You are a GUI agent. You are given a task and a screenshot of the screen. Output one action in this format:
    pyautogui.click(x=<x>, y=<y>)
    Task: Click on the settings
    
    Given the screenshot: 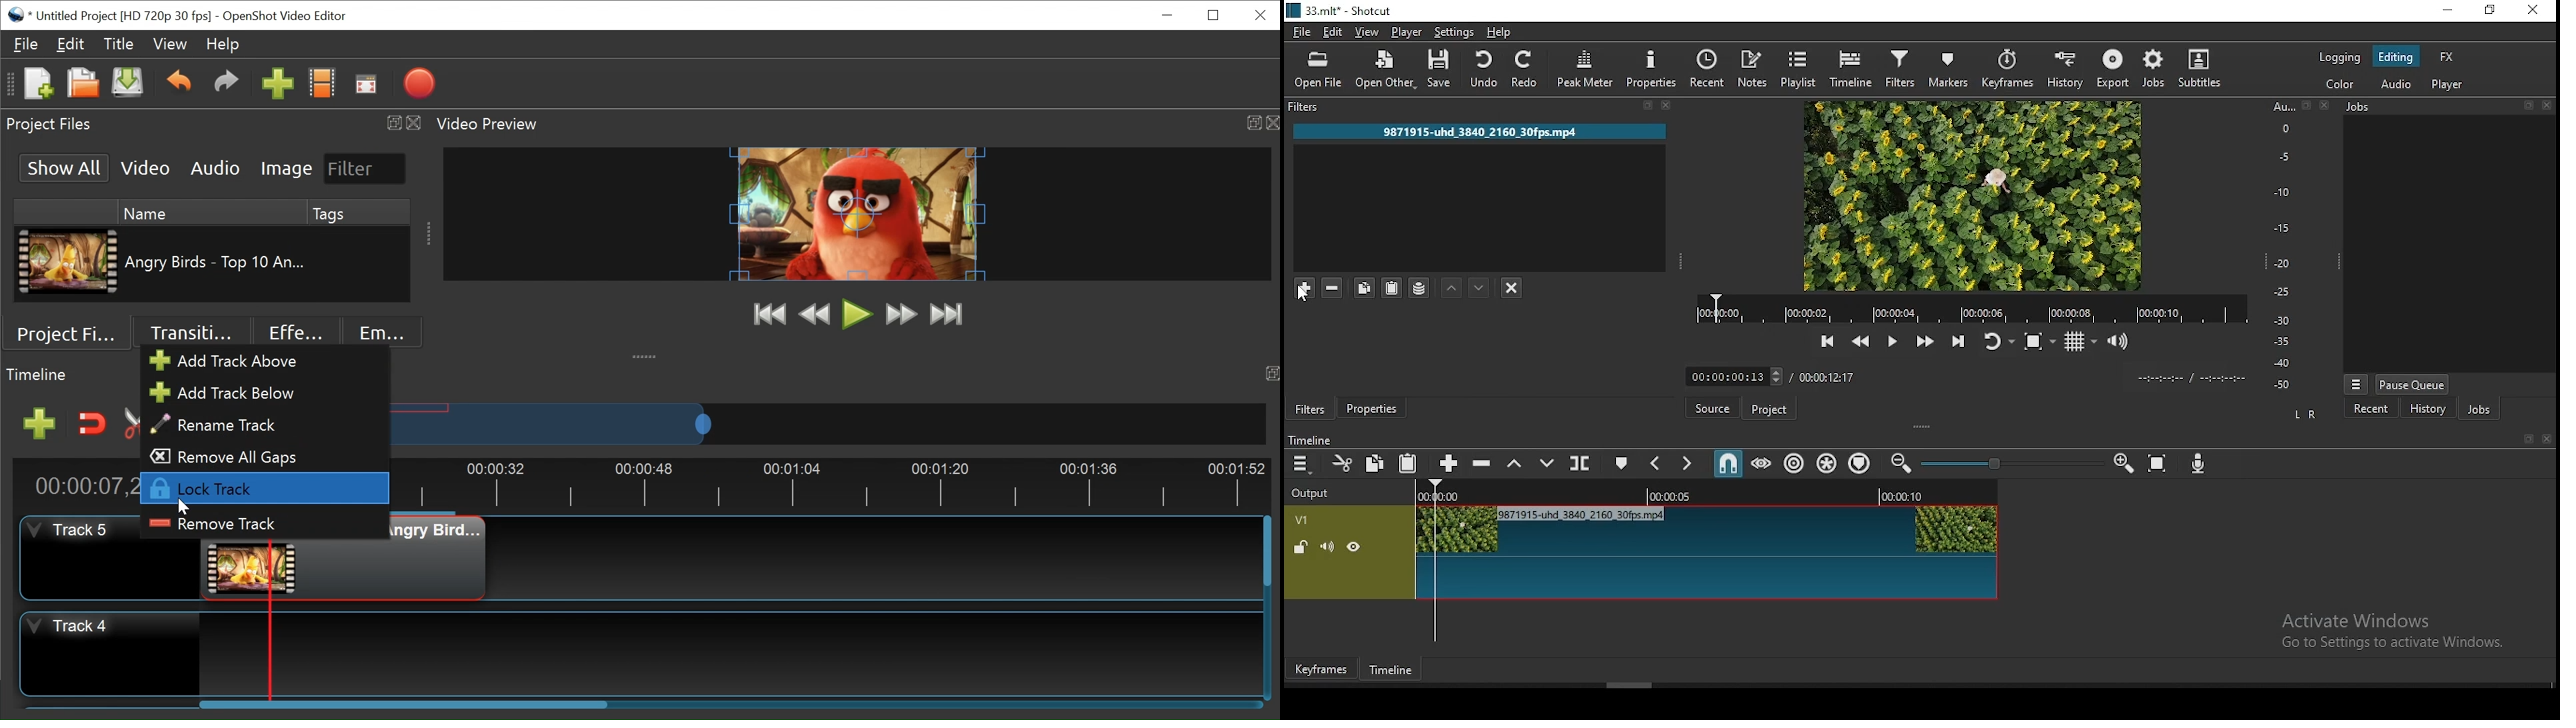 What is the action you would take?
    pyautogui.click(x=1454, y=30)
    